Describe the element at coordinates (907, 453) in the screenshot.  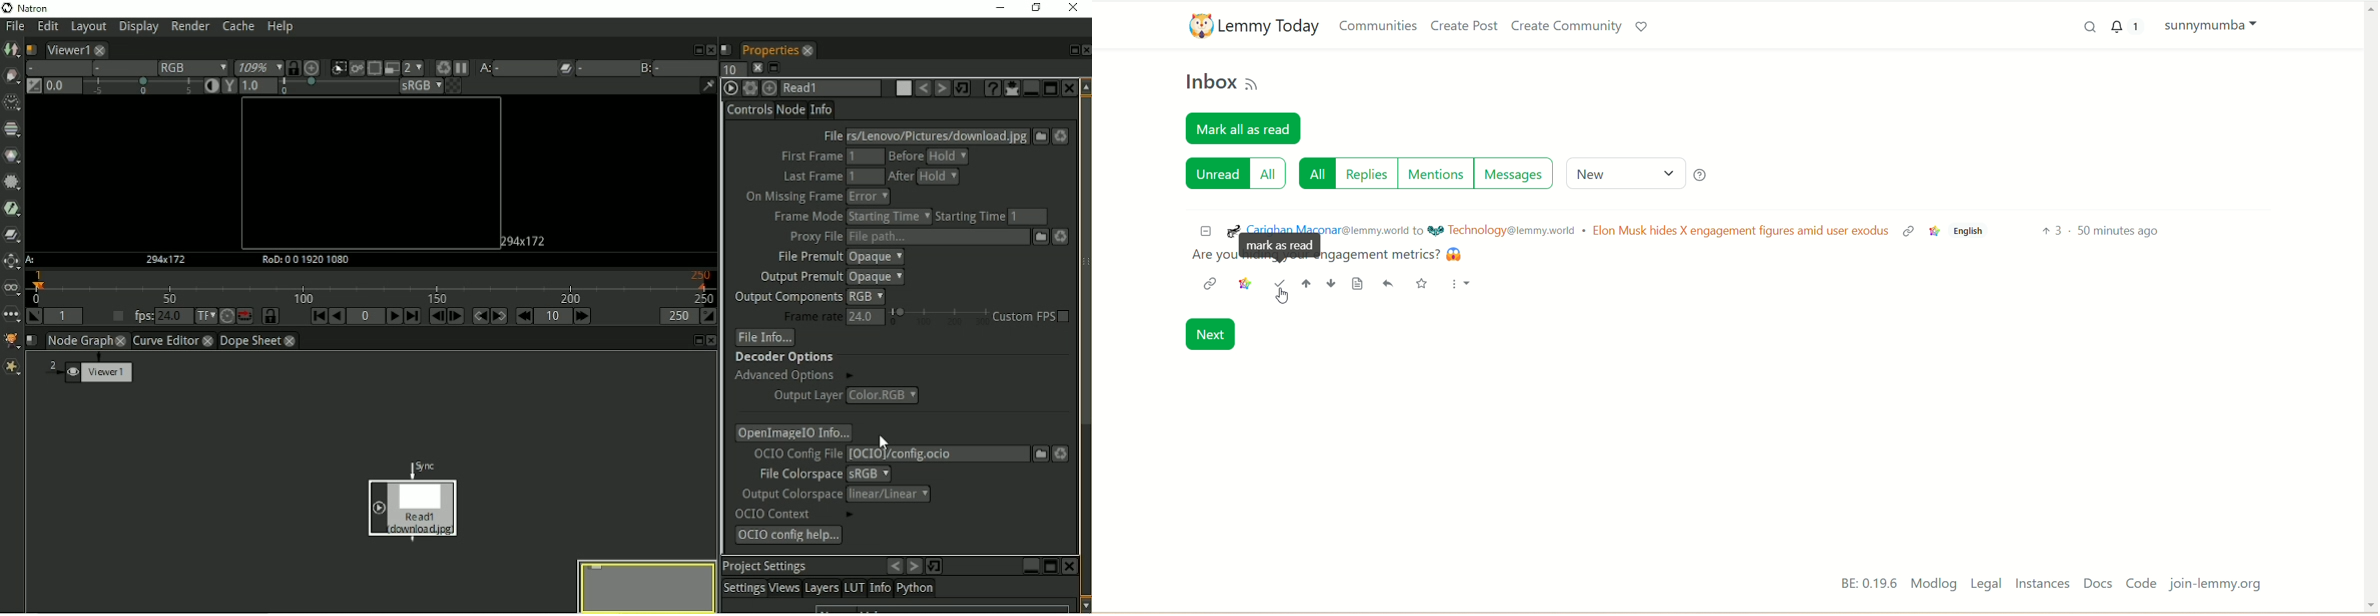
I see `OCIO Config file` at that location.